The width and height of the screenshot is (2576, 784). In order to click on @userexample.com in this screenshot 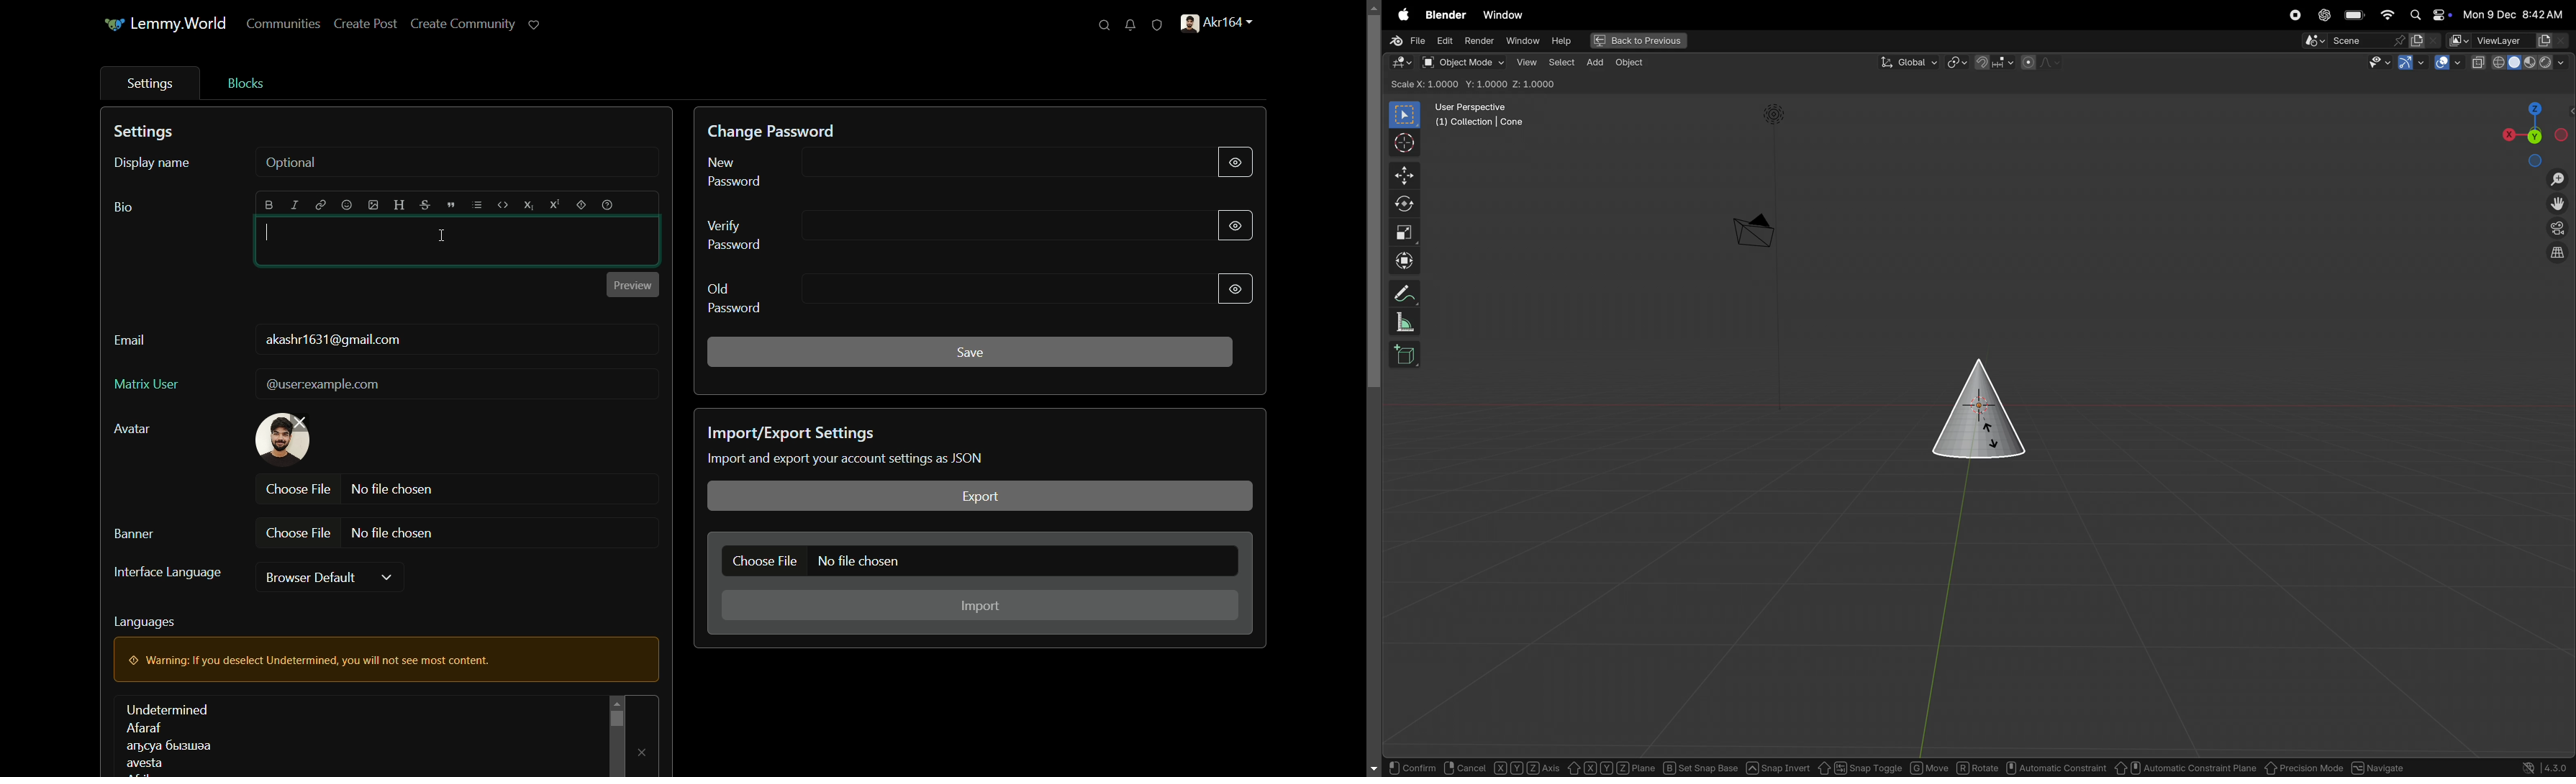, I will do `click(325, 385)`.